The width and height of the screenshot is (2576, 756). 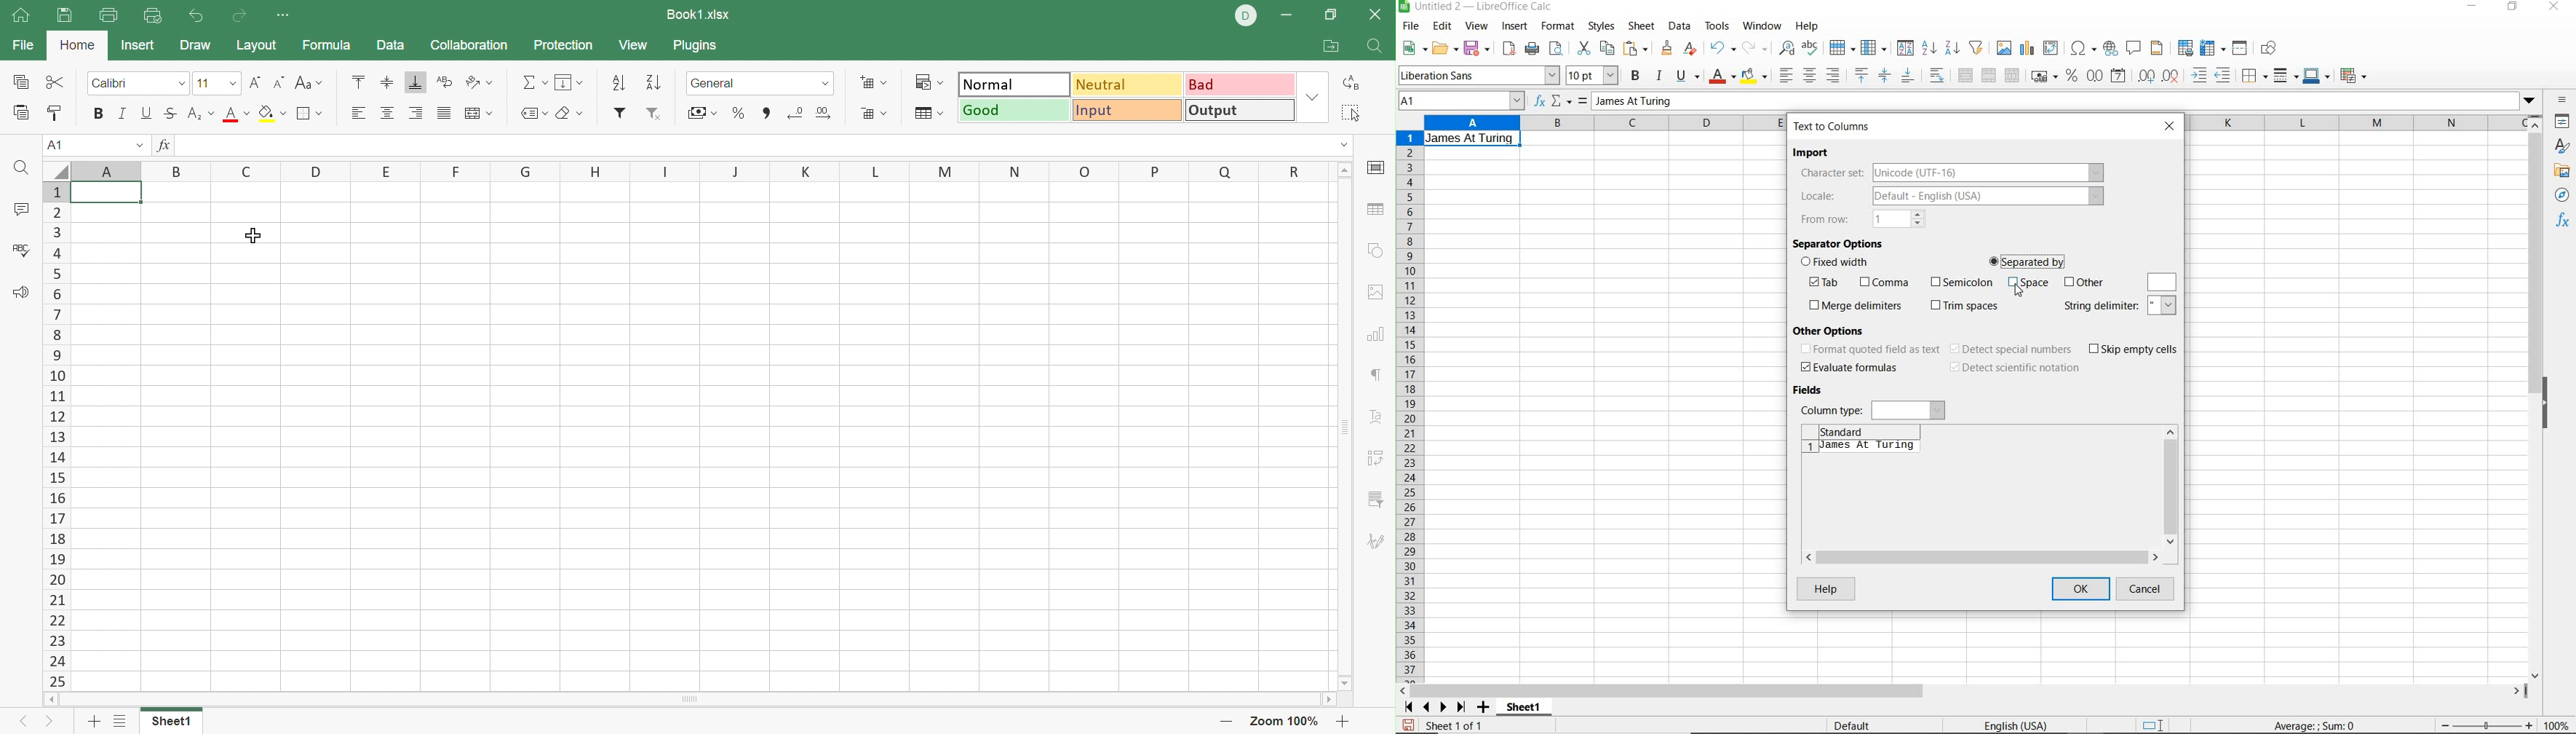 What do you see at coordinates (357, 114) in the screenshot?
I see `Align Left` at bounding box center [357, 114].